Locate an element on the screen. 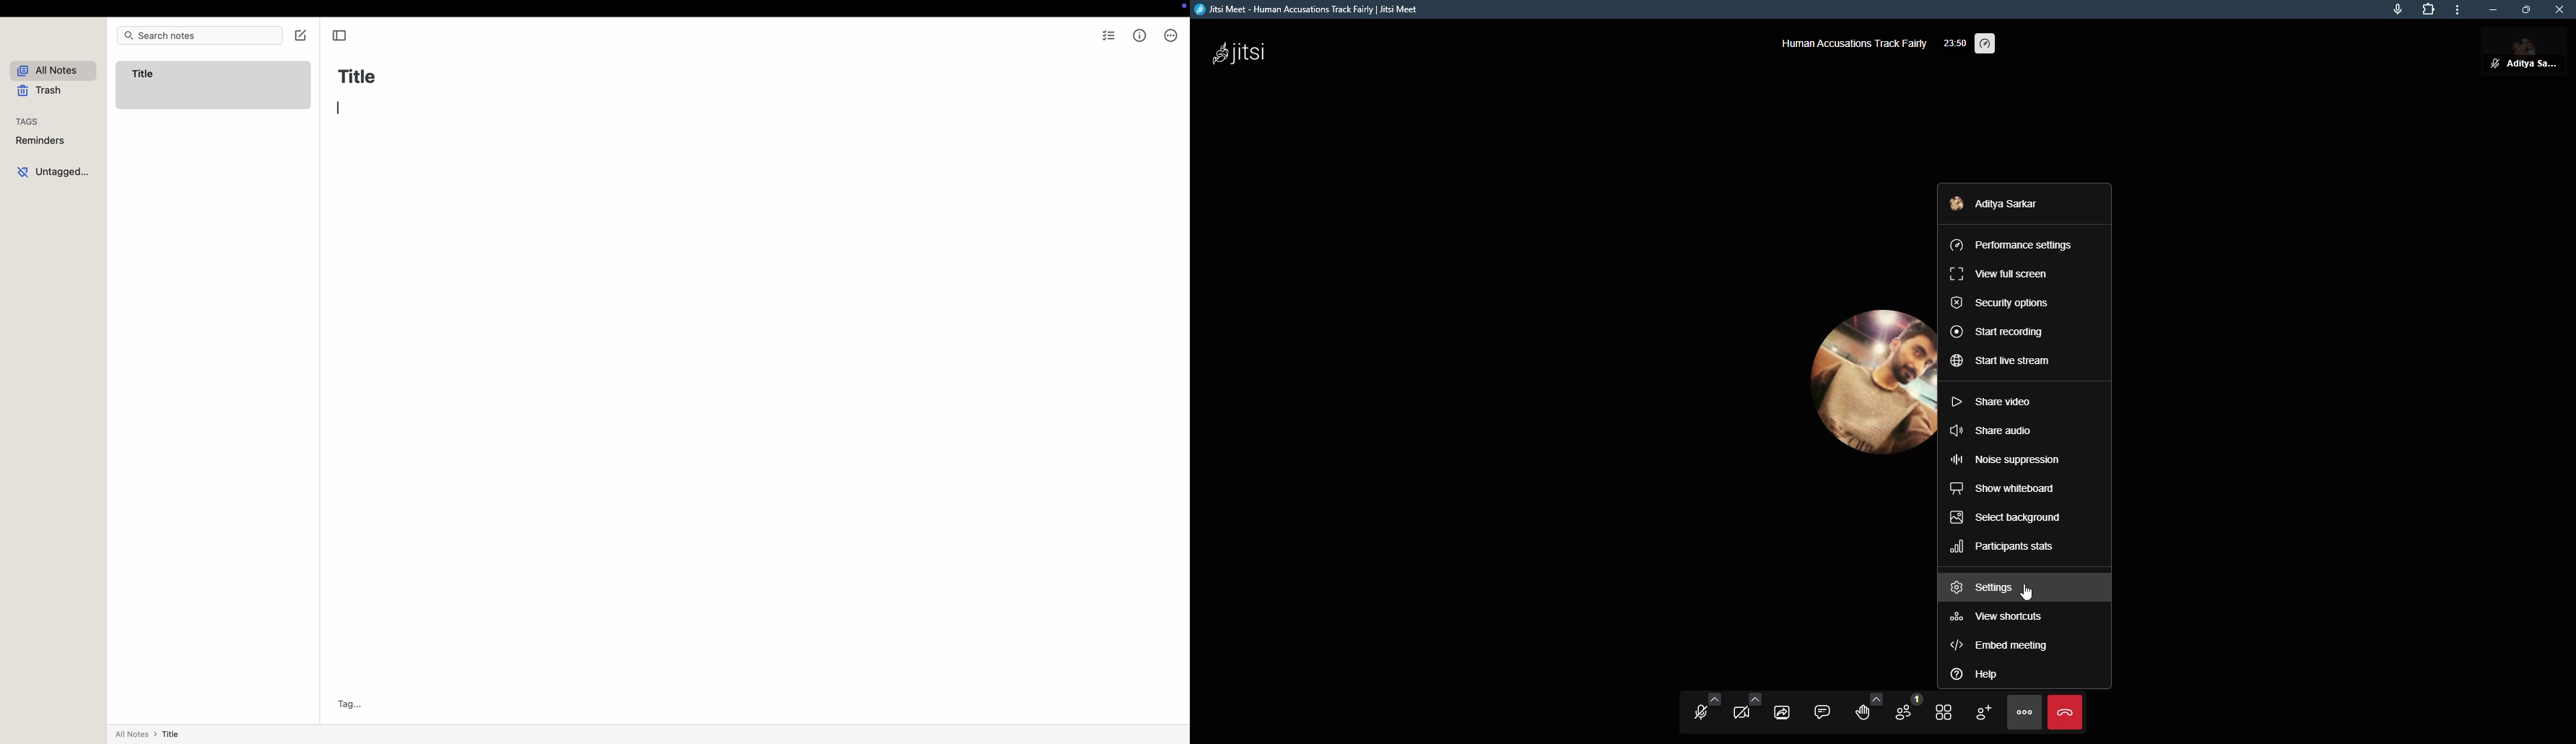 This screenshot has height=756, width=2576. more is located at coordinates (2460, 9).